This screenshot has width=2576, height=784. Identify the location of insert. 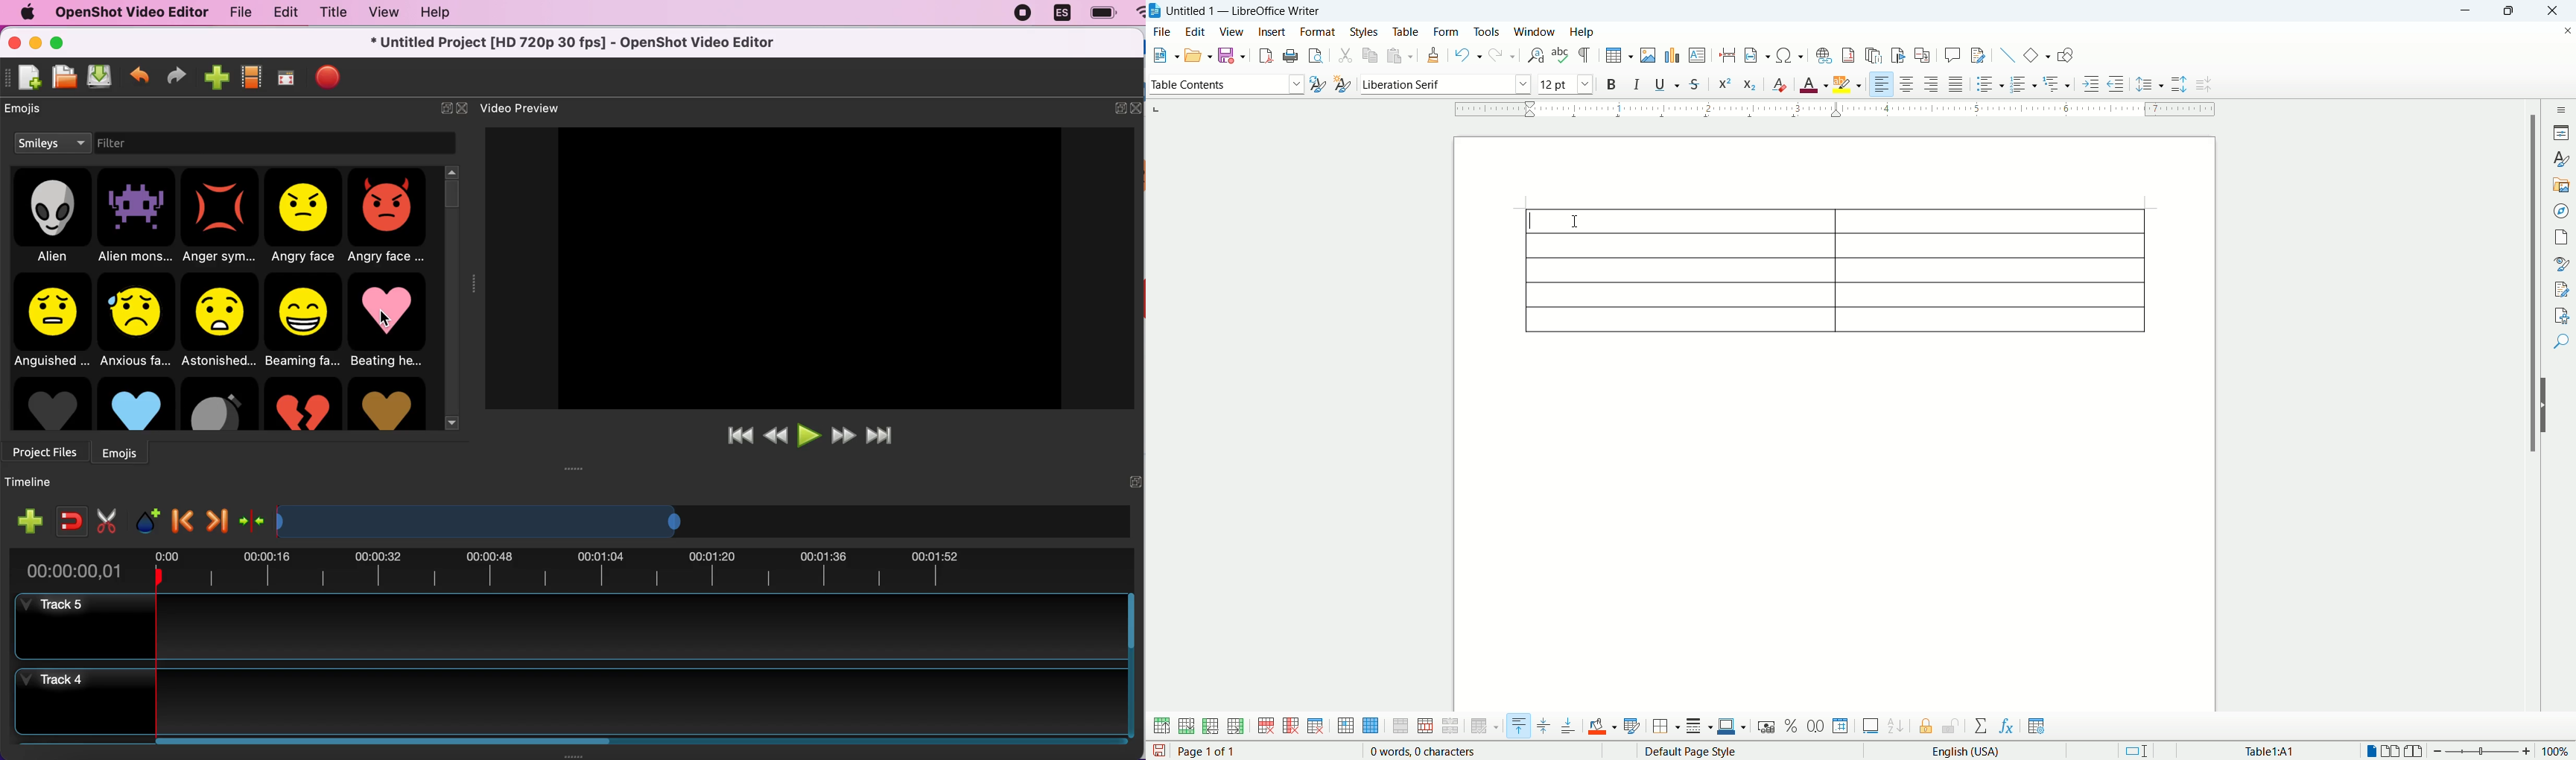
(1273, 31).